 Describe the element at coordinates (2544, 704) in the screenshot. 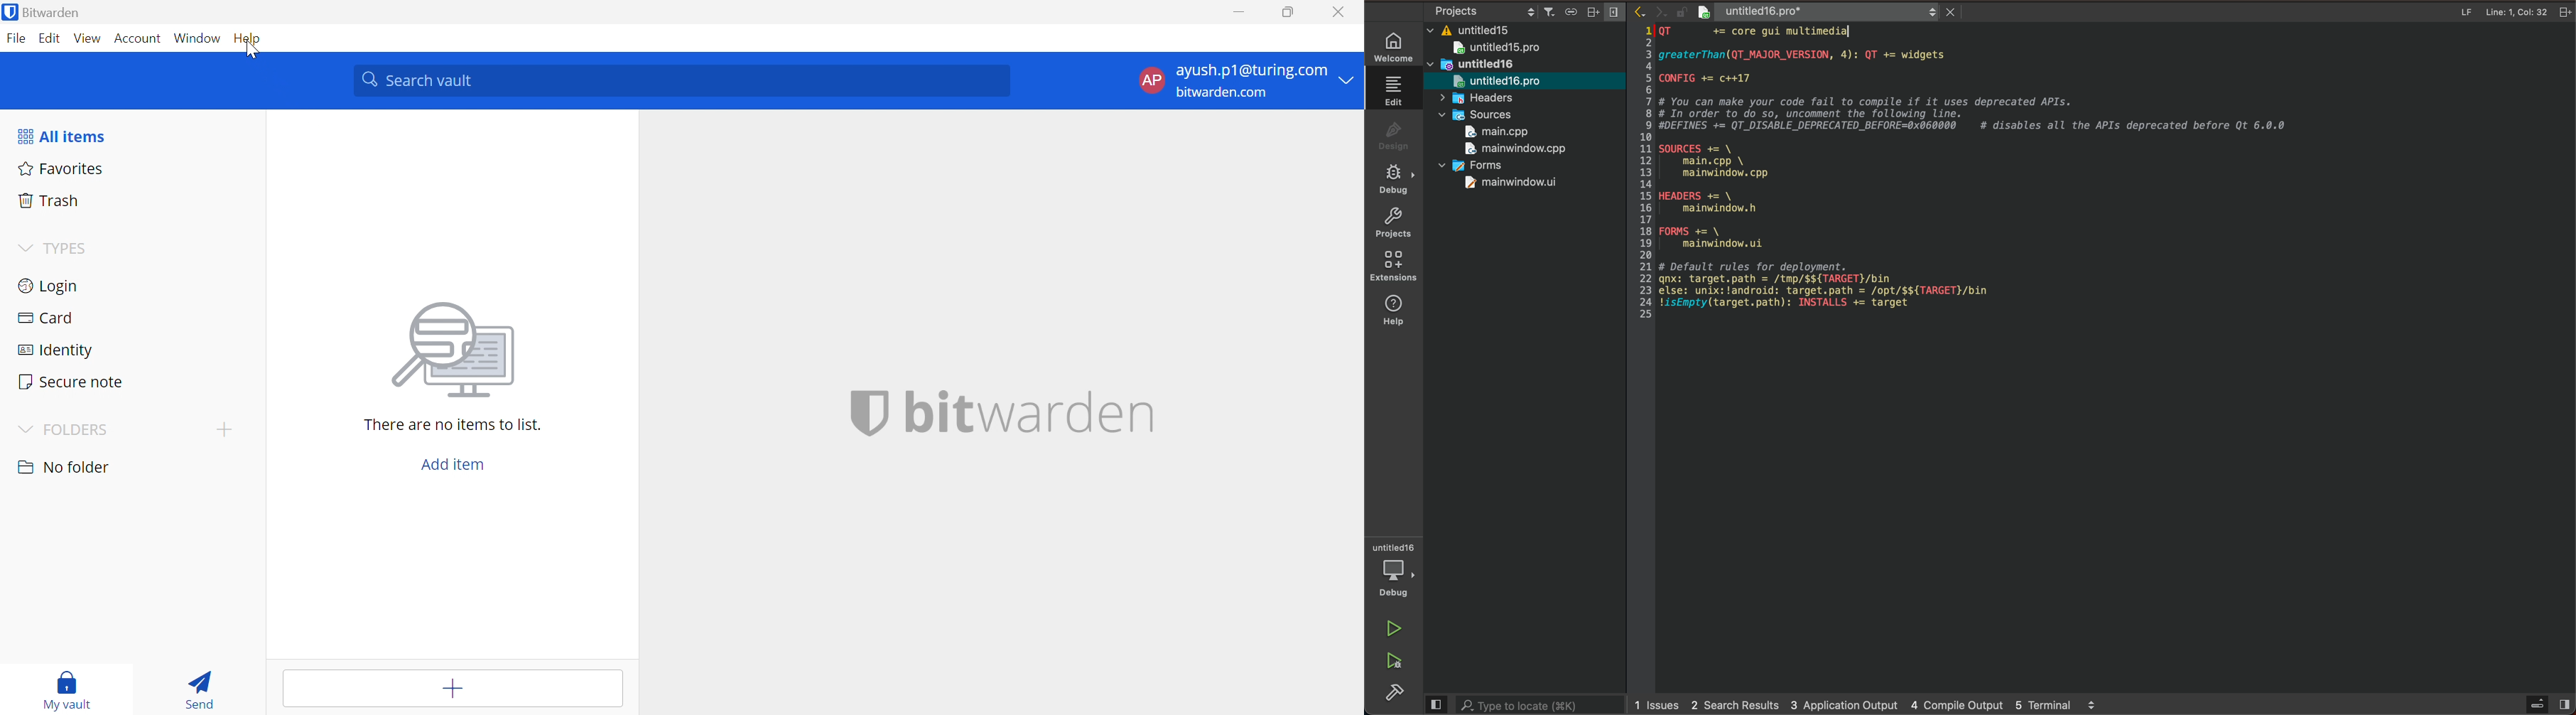

I see `open sidebar` at that location.